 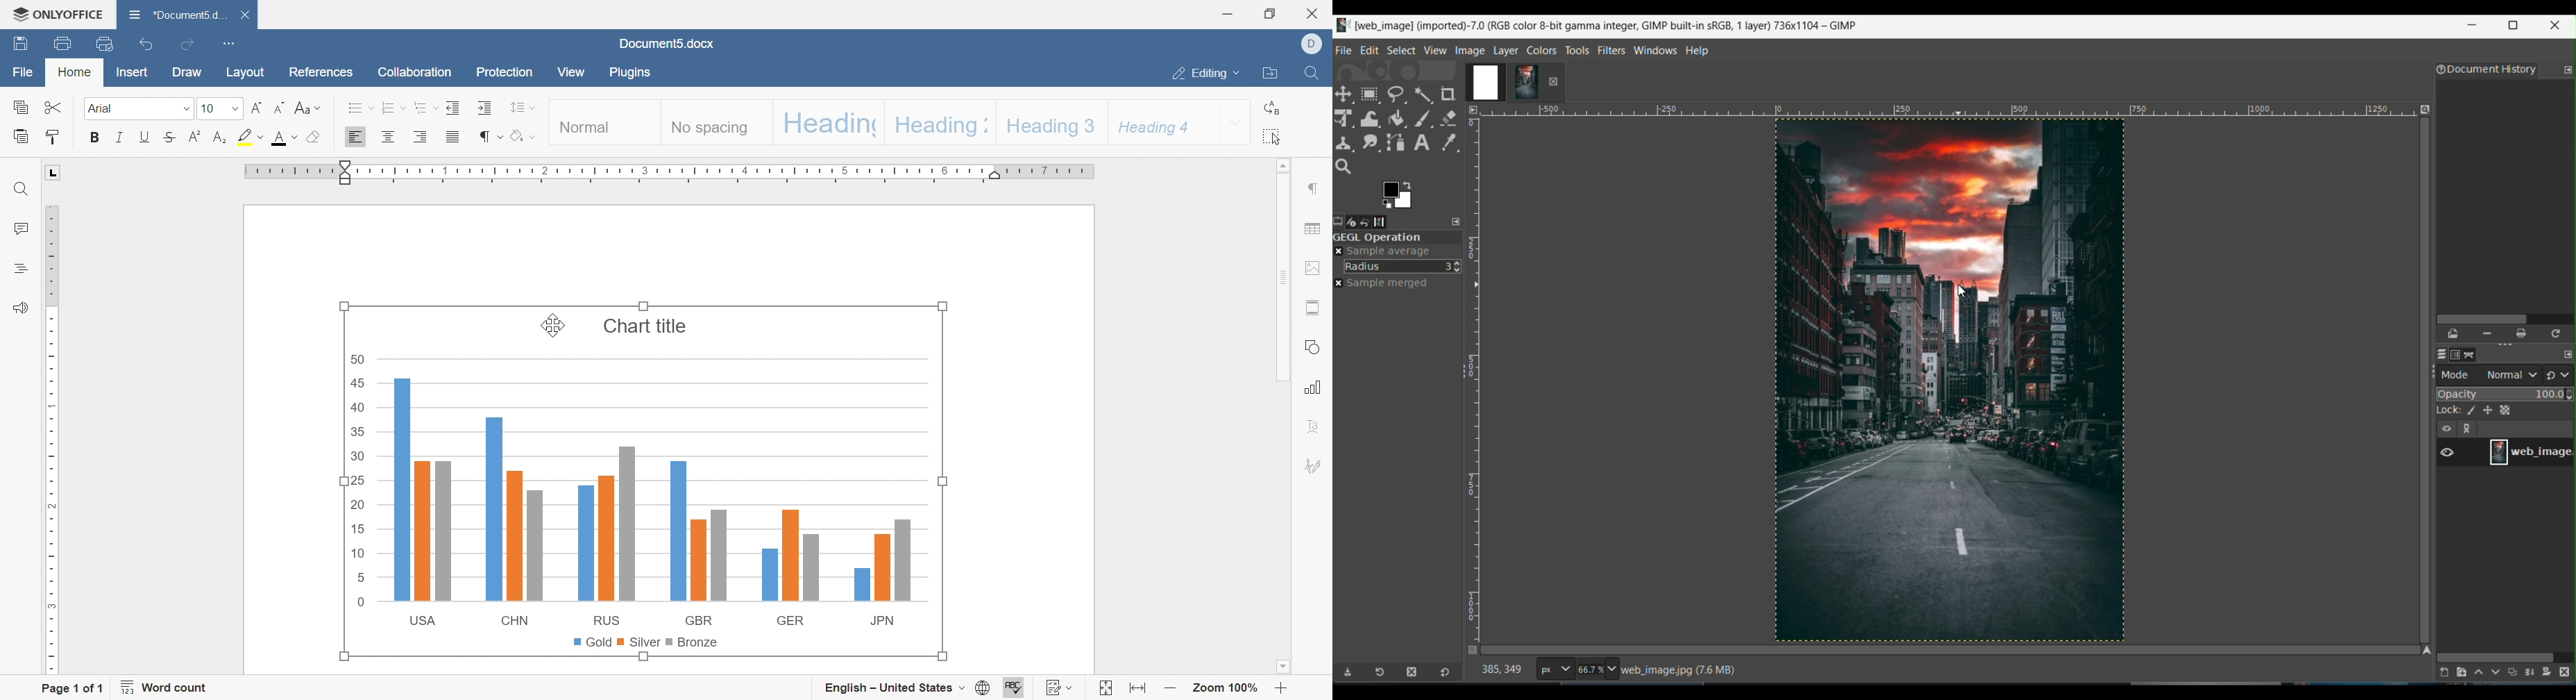 What do you see at coordinates (1457, 221) in the screenshot?
I see `configure this tab` at bounding box center [1457, 221].